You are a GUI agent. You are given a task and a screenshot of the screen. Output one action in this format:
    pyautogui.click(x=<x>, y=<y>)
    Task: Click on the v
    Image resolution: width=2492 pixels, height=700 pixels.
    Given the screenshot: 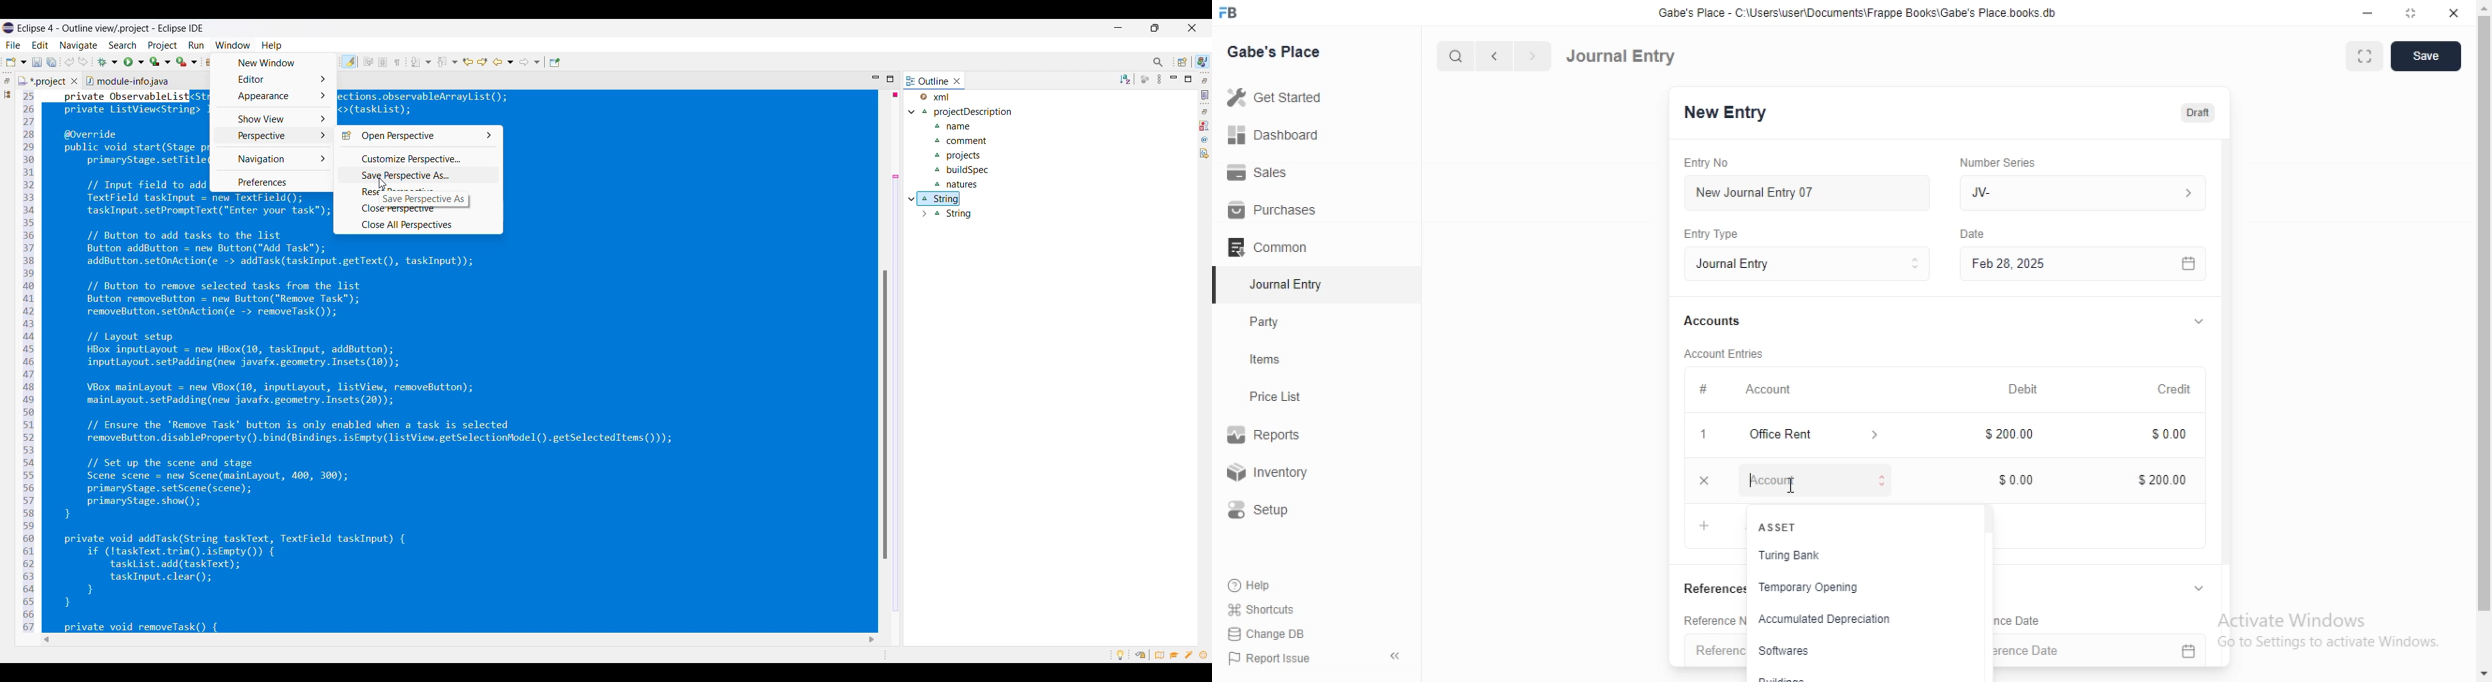 What is the action you would take?
    pyautogui.click(x=2210, y=586)
    